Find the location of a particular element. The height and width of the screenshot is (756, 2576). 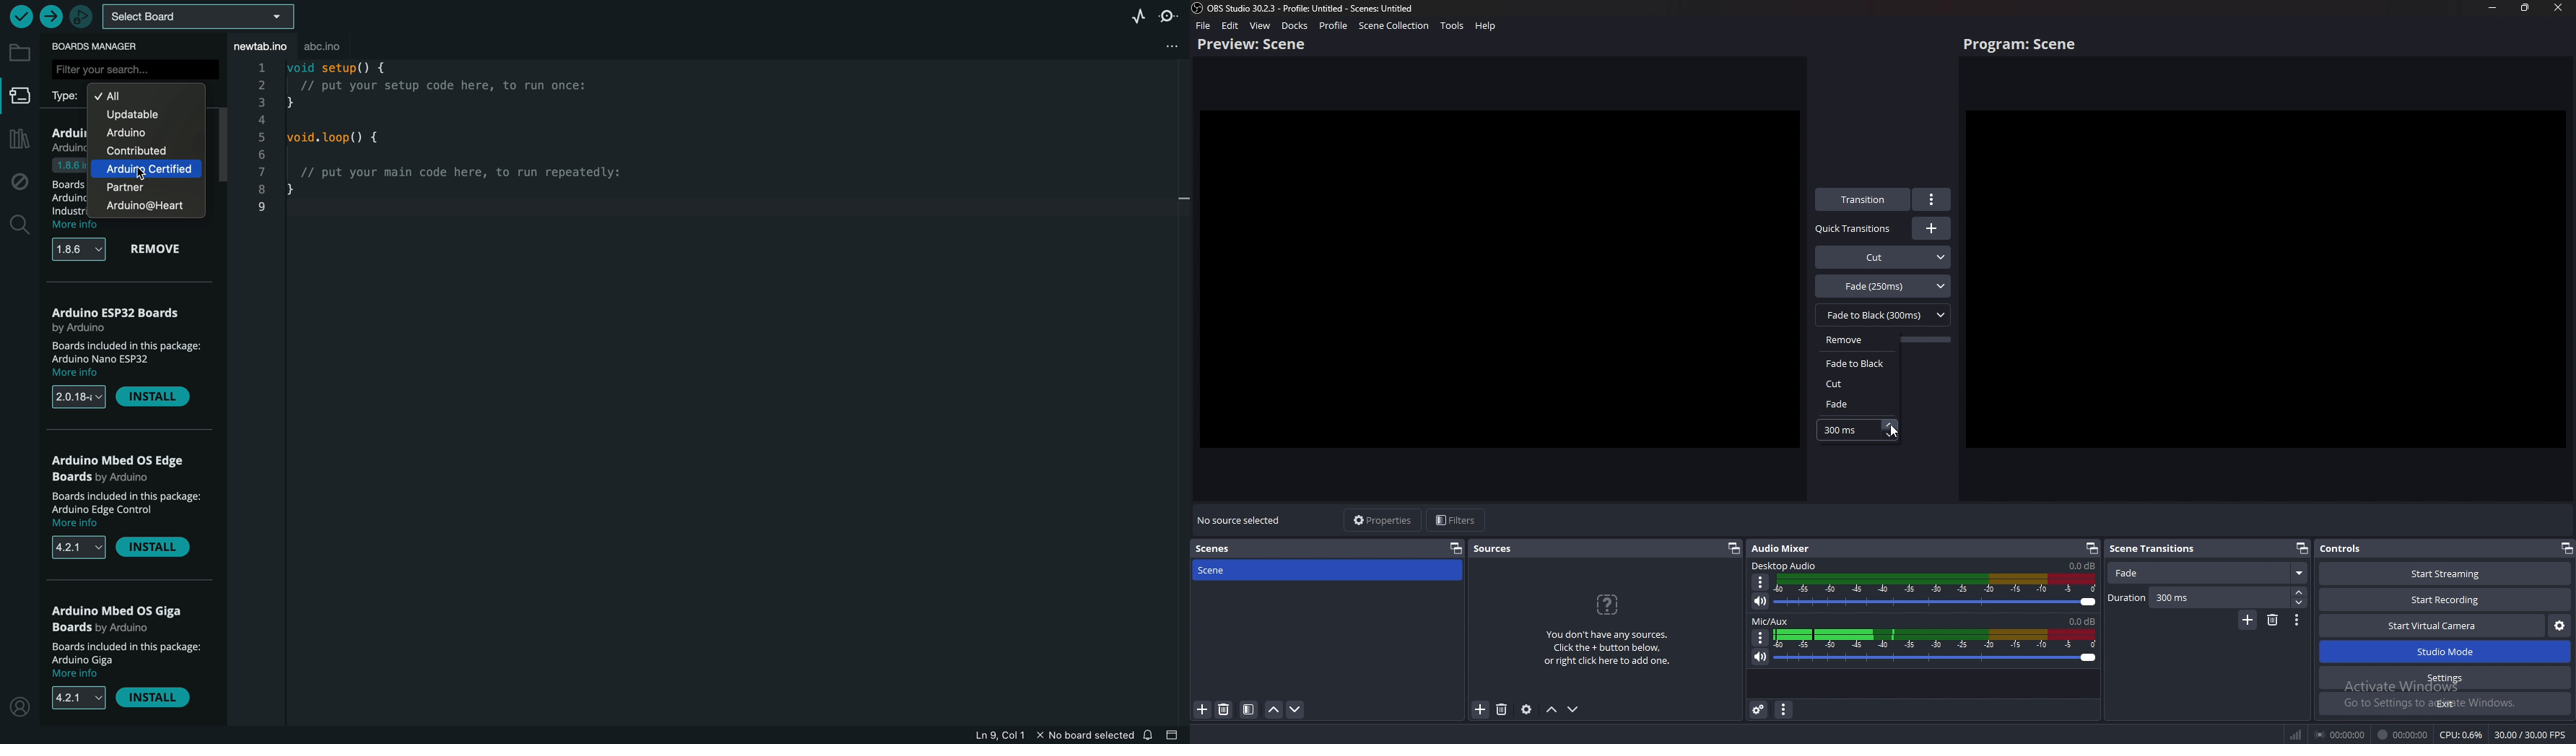

Desktop audio is located at coordinates (1785, 565).